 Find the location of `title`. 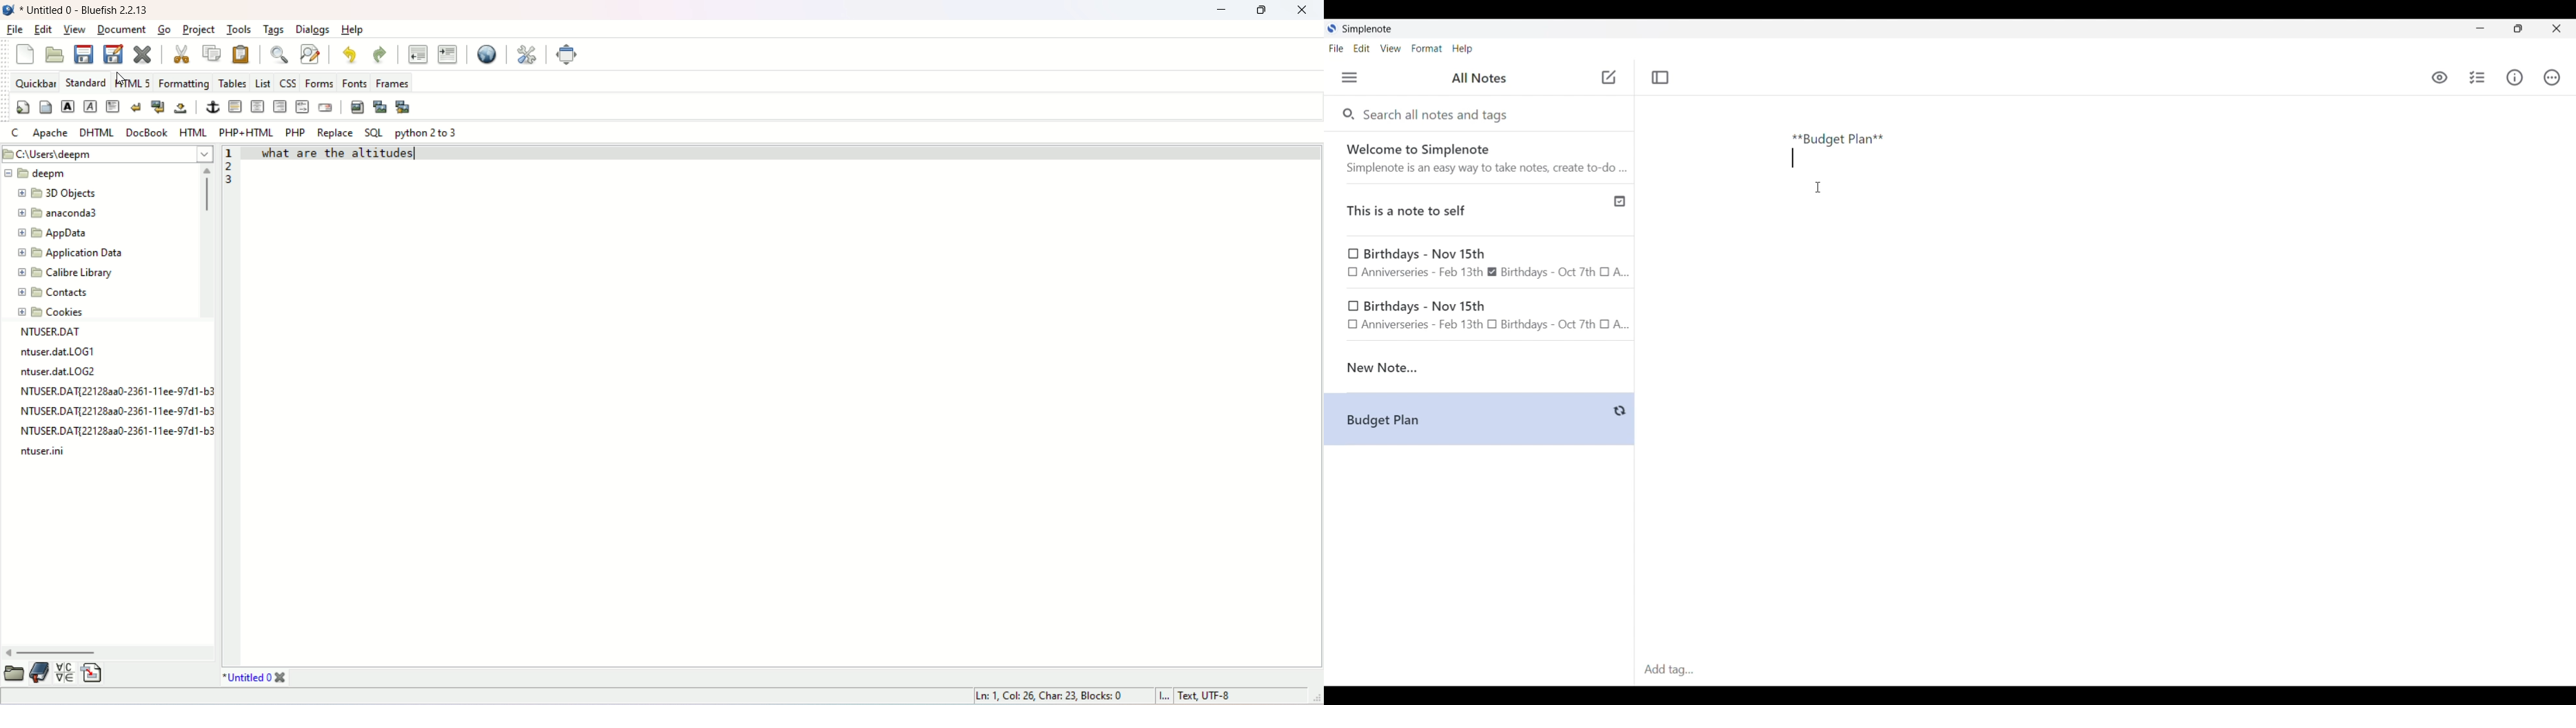

title is located at coordinates (85, 11).